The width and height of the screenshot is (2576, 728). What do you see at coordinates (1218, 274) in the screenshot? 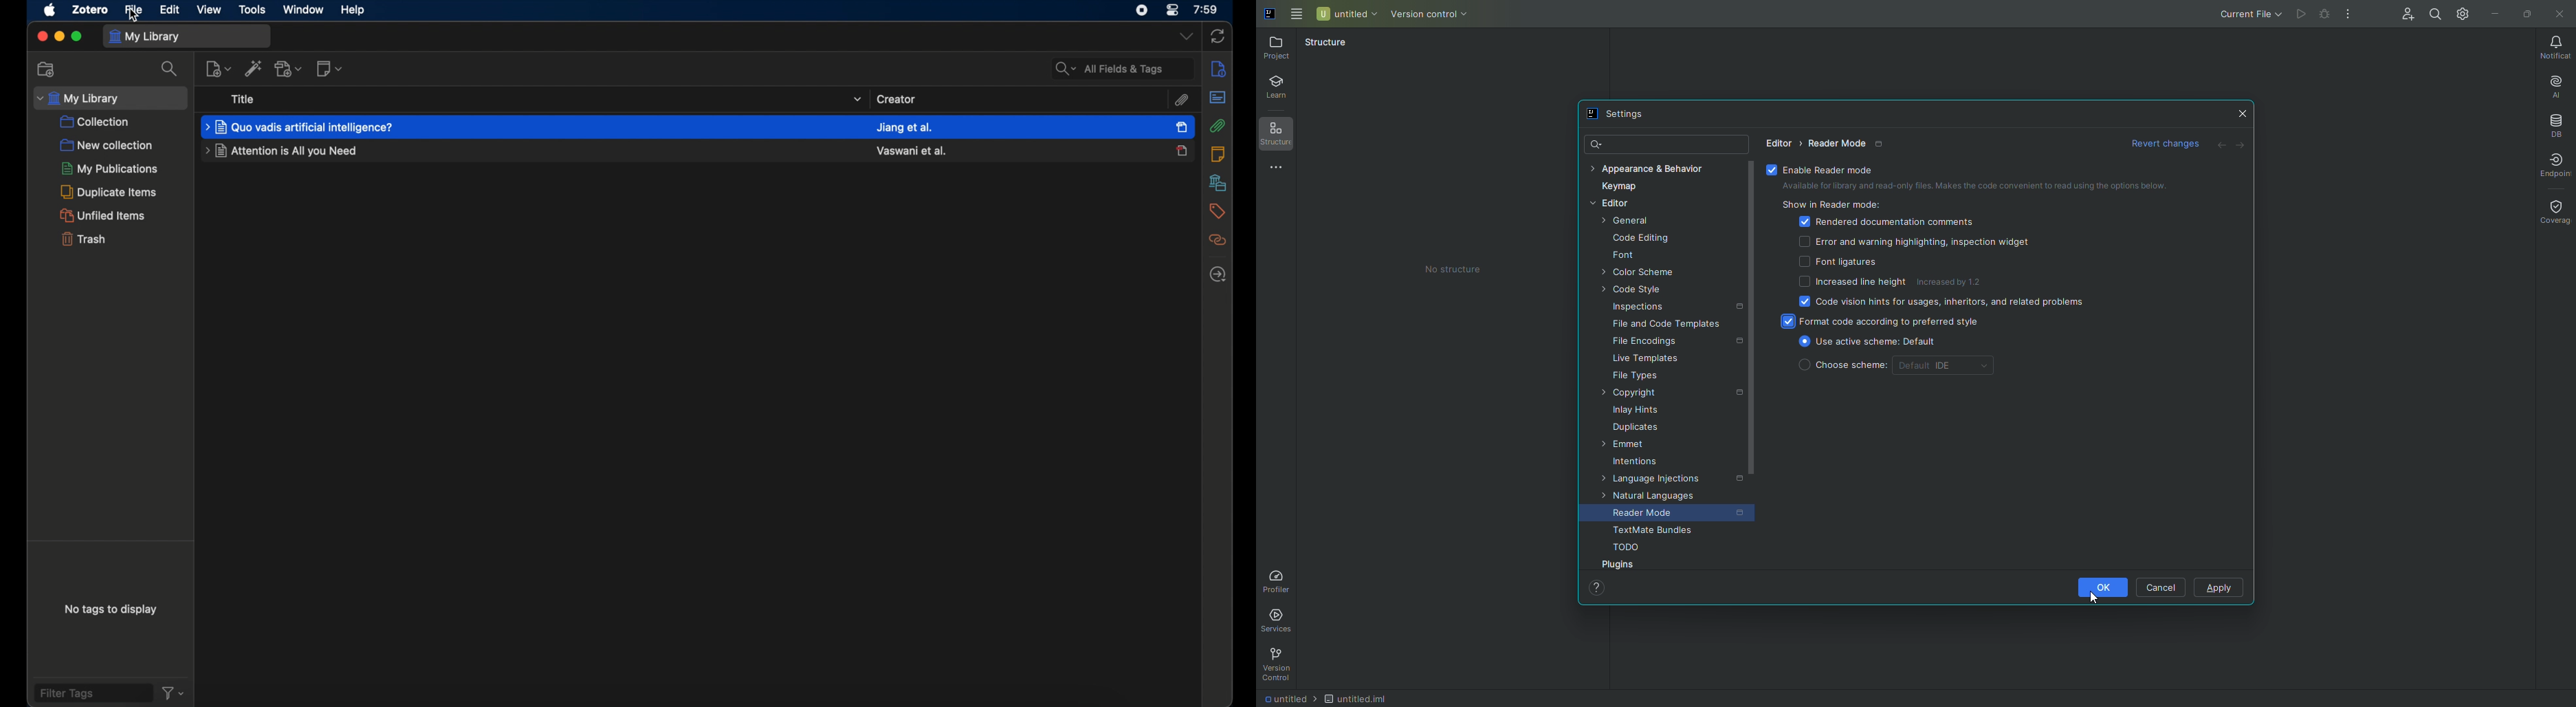
I see `locate` at bounding box center [1218, 274].